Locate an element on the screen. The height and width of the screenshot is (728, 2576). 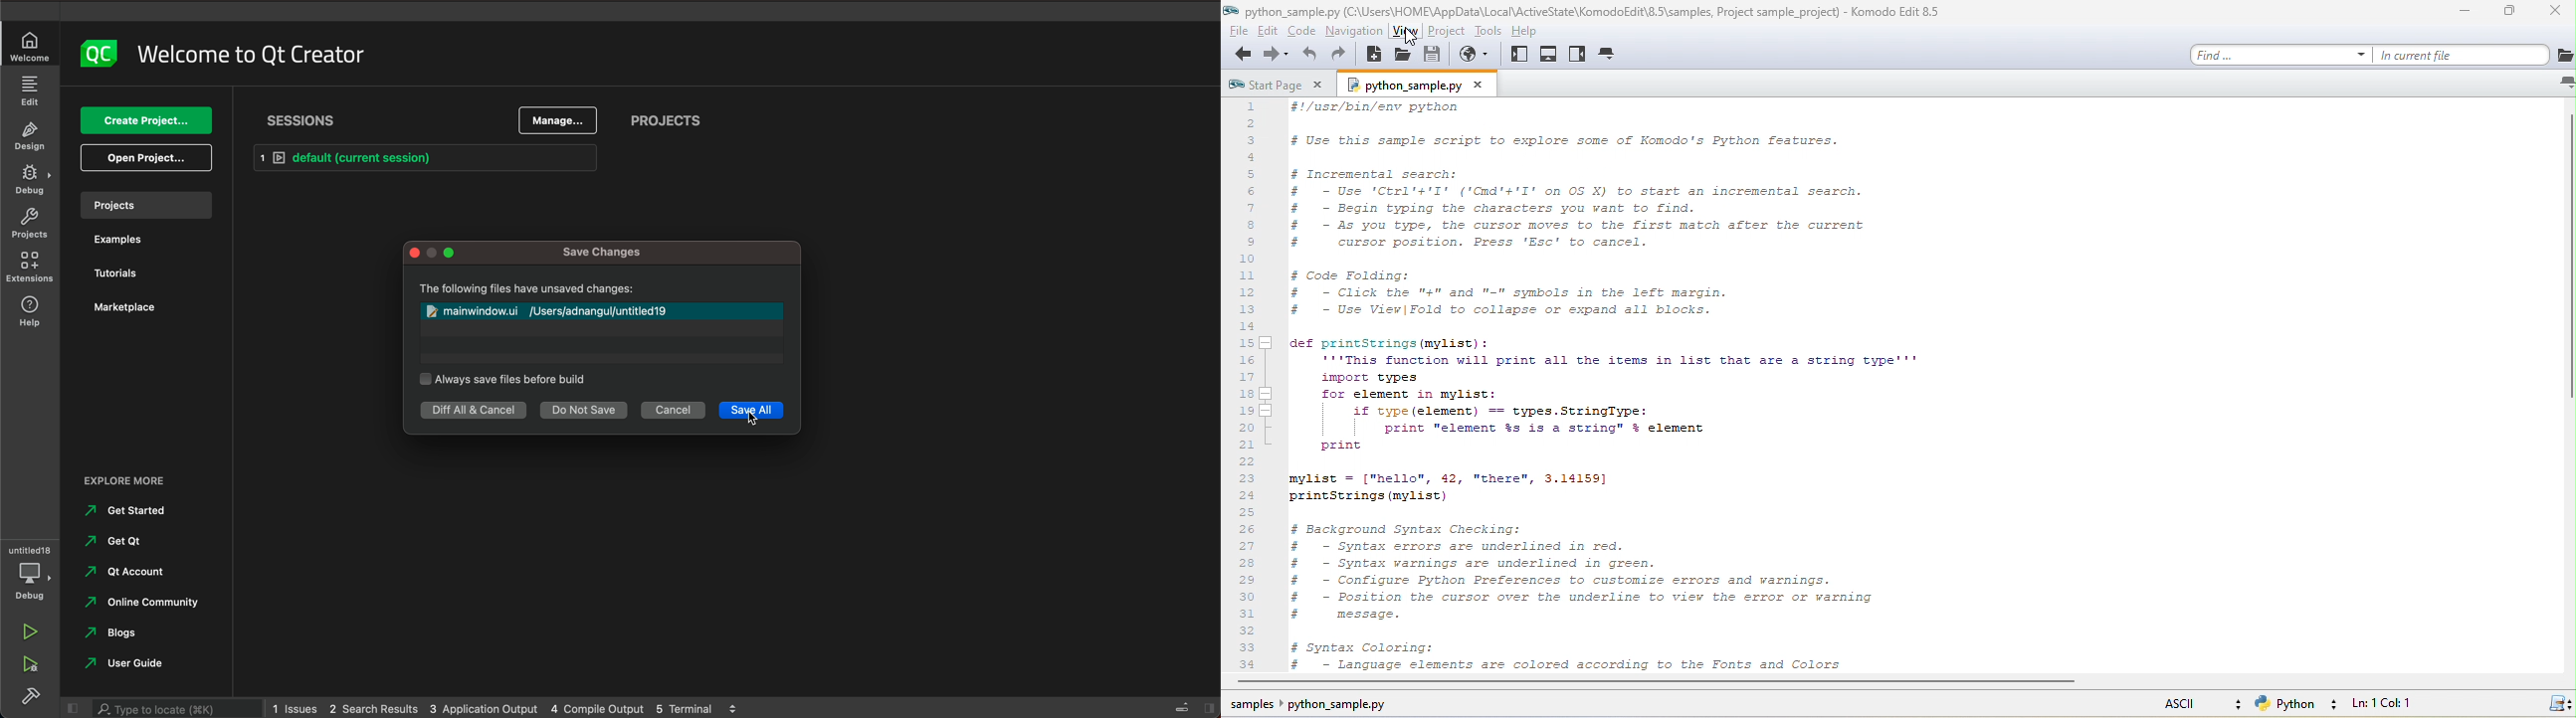
diff and cancel is located at coordinates (472, 411).